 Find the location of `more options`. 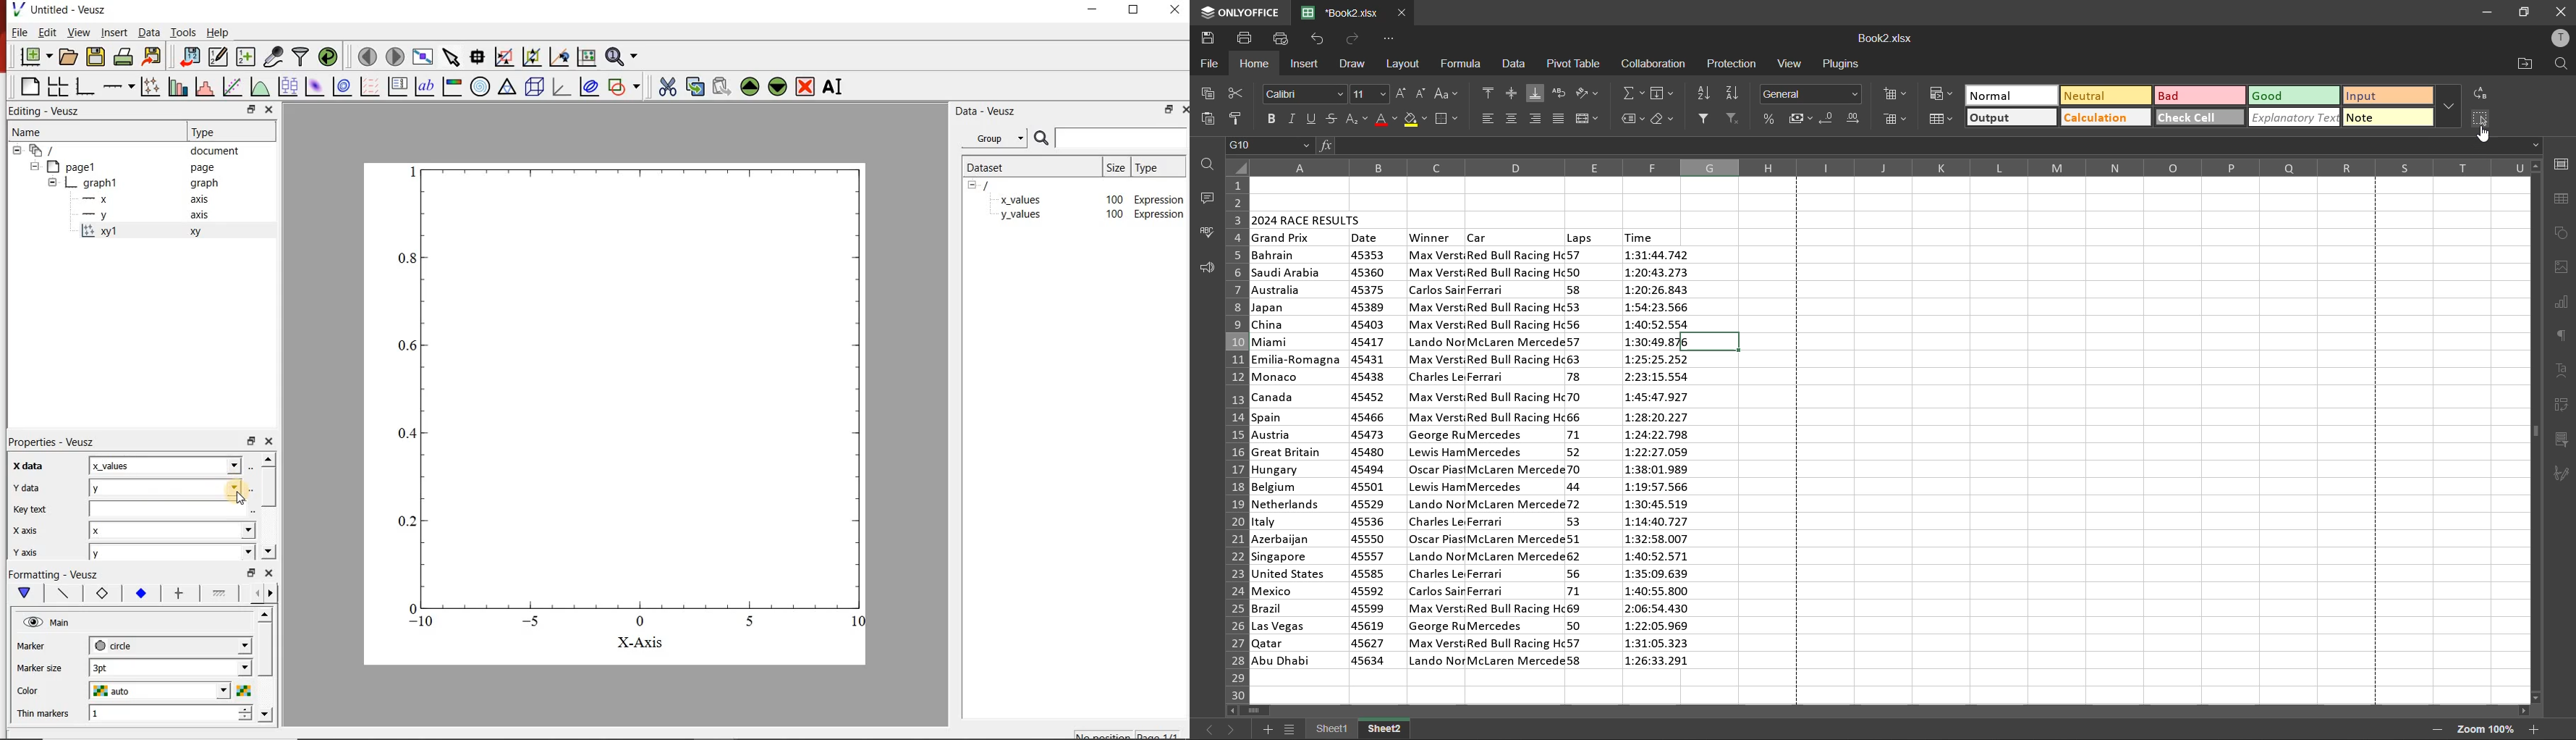

more options is located at coordinates (2449, 106).